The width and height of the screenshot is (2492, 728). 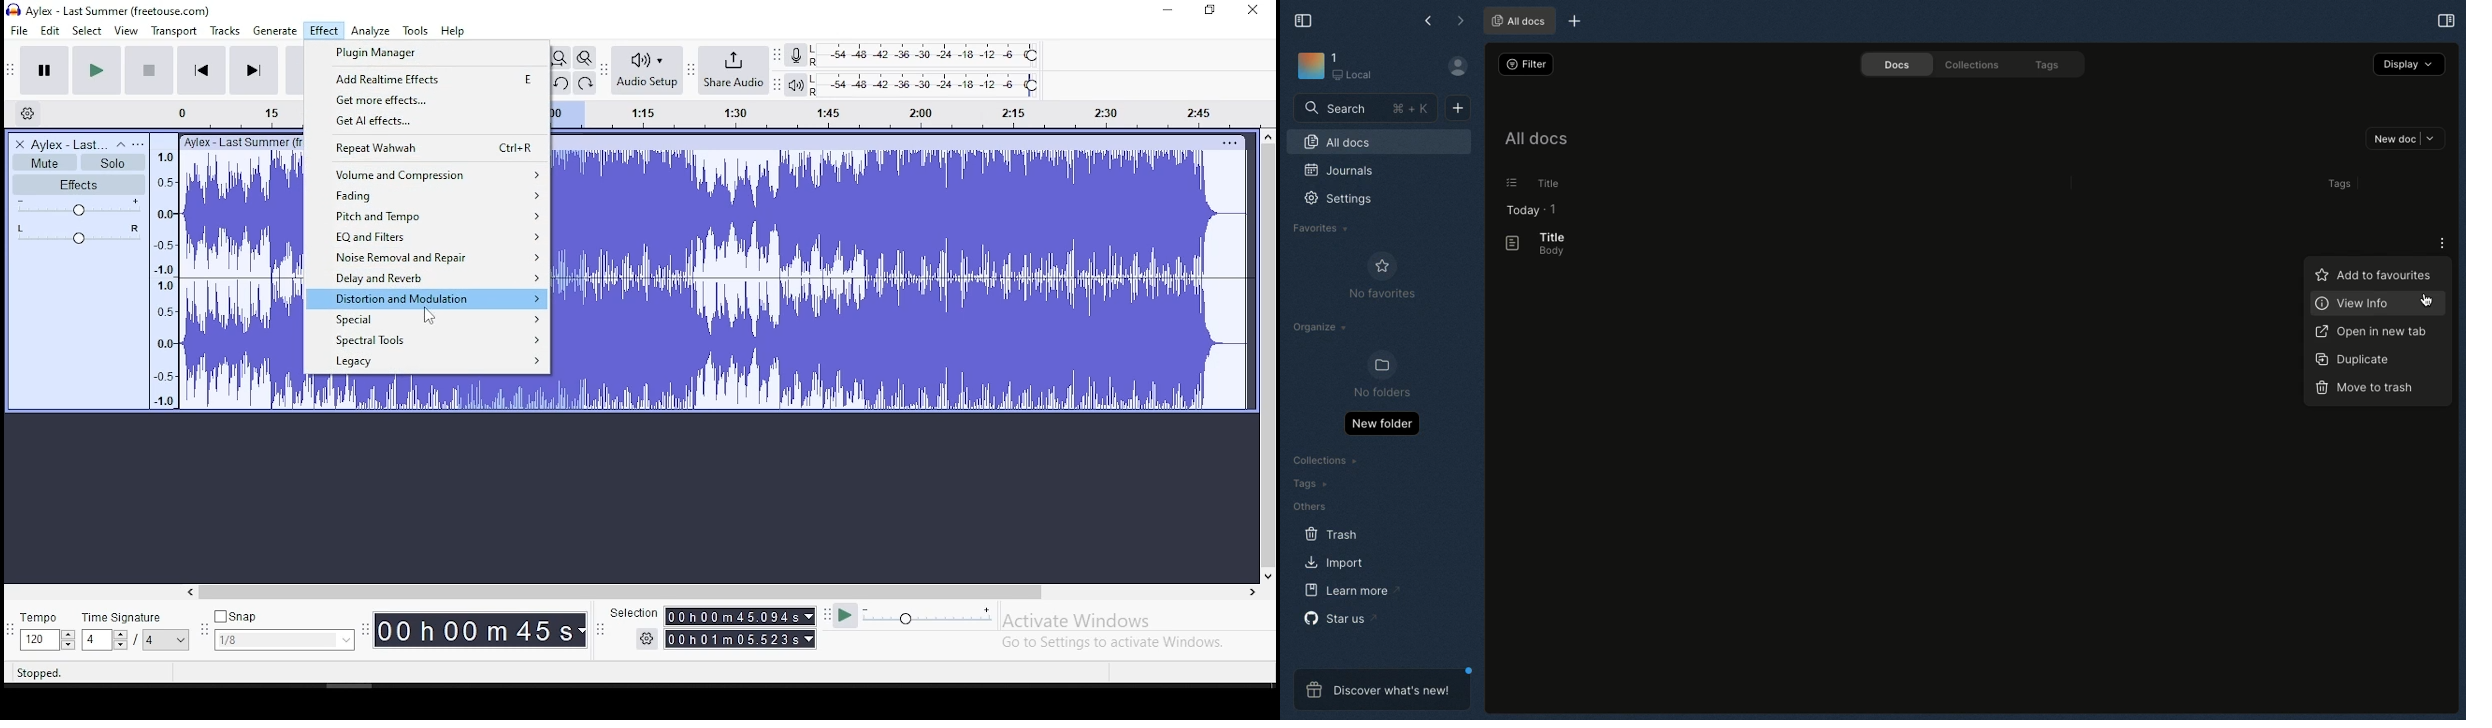 What do you see at coordinates (28, 112) in the screenshot?
I see `timeline settings` at bounding box center [28, 112].